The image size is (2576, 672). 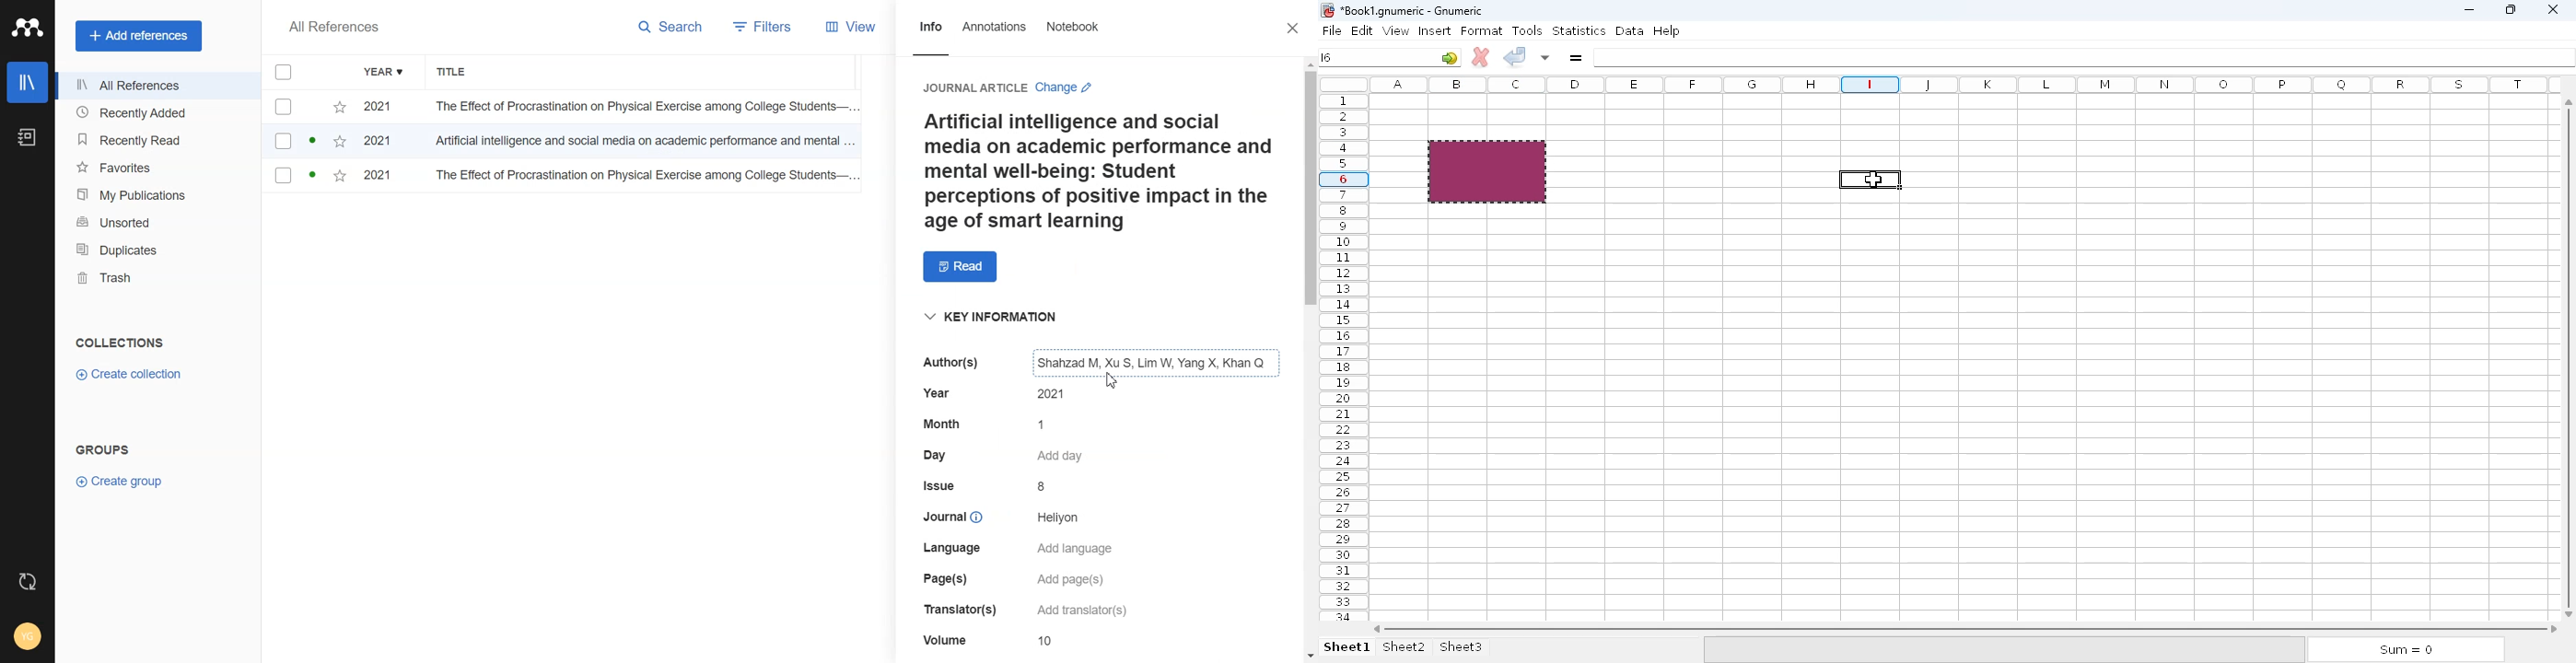 What do you see at coordinates (1486, 172) in the screenshot?
I see `hotkey (Ctrl+C) on selected range` at bounding box center [1486, 172].